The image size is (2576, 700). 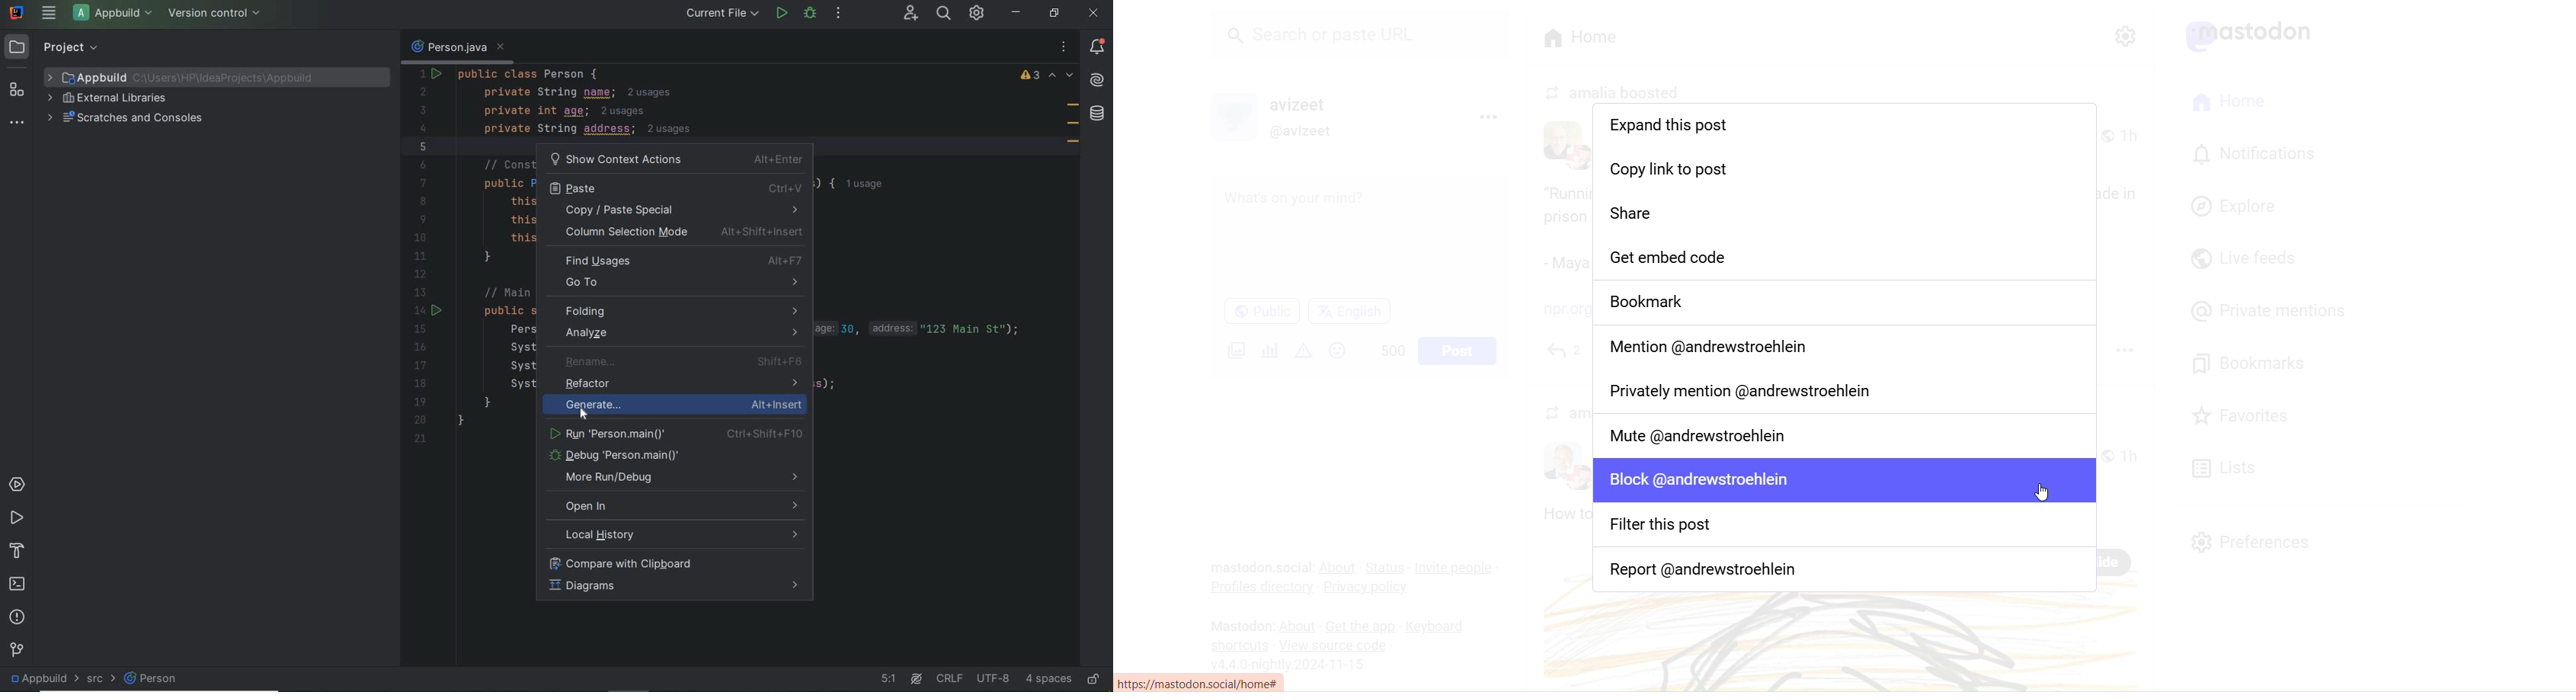 What do you see at coordinates (916, 679) in the screenshot?
I see `AI Assistant` at bounding box center [916, 679].